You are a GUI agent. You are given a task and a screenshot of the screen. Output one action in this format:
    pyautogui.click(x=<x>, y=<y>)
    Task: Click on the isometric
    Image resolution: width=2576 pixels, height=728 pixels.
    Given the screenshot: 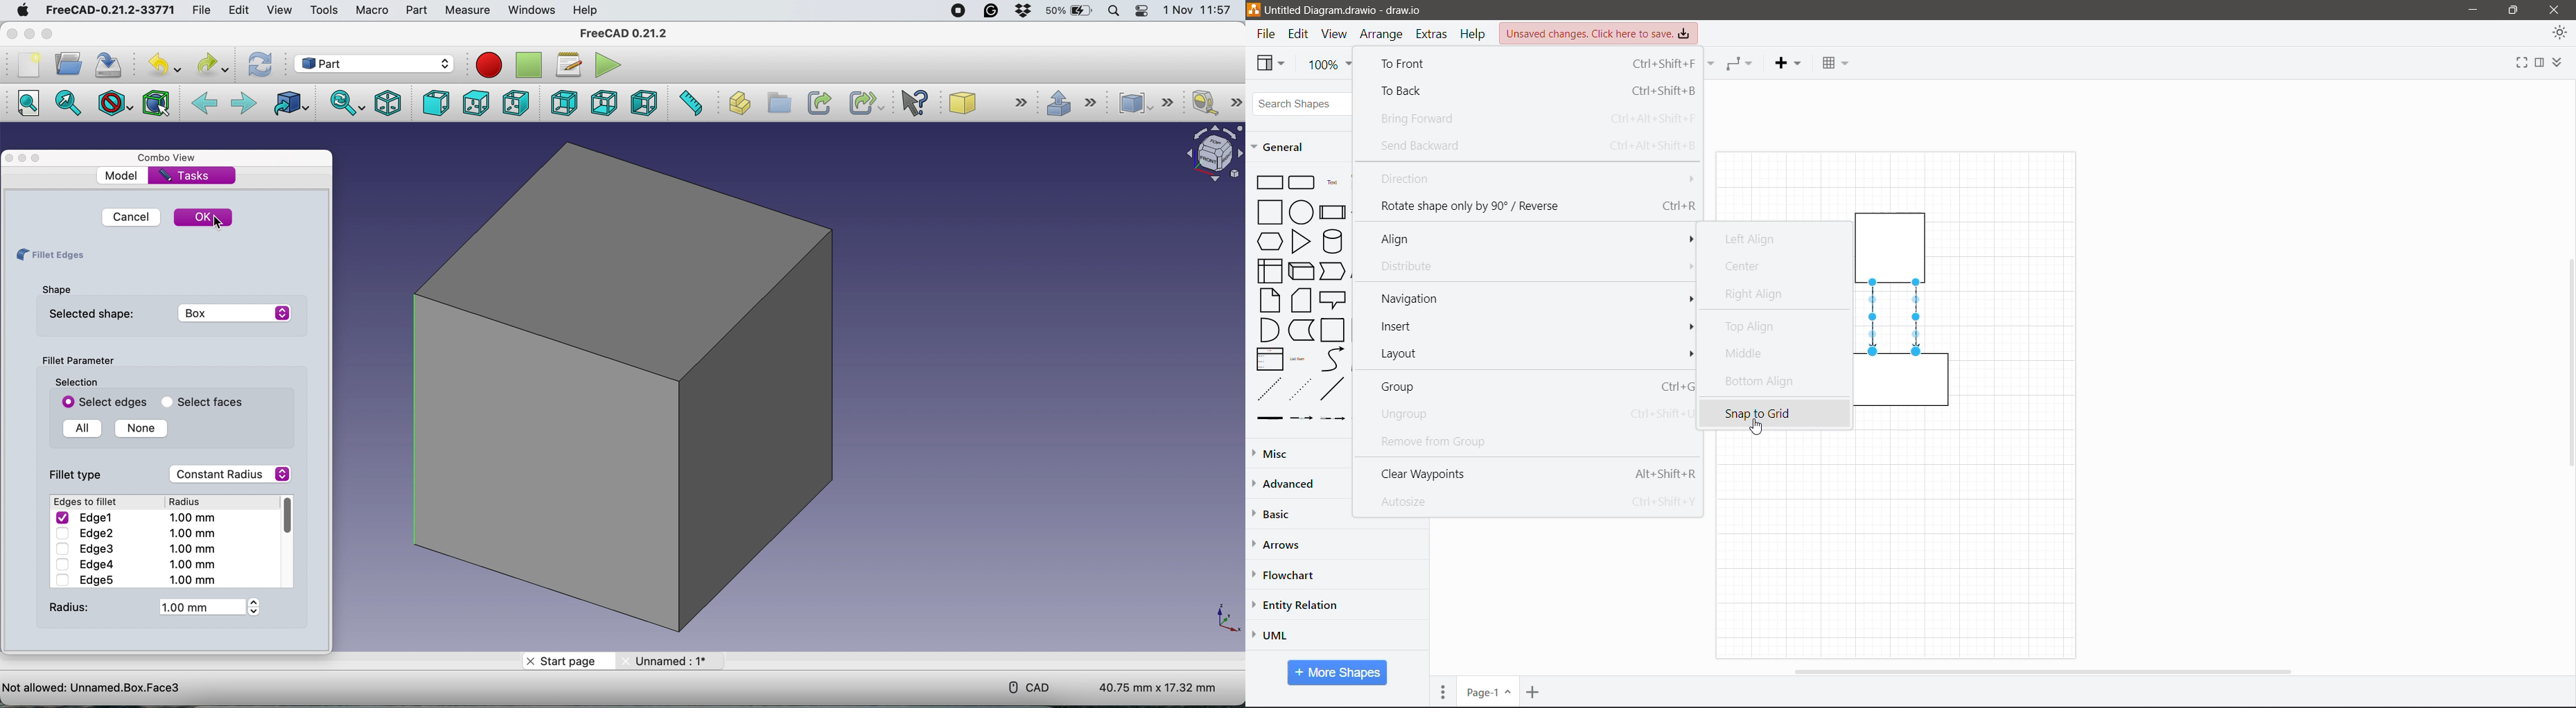 What is the action you would take?
    pyautogui.click(x=384, y=104)
    